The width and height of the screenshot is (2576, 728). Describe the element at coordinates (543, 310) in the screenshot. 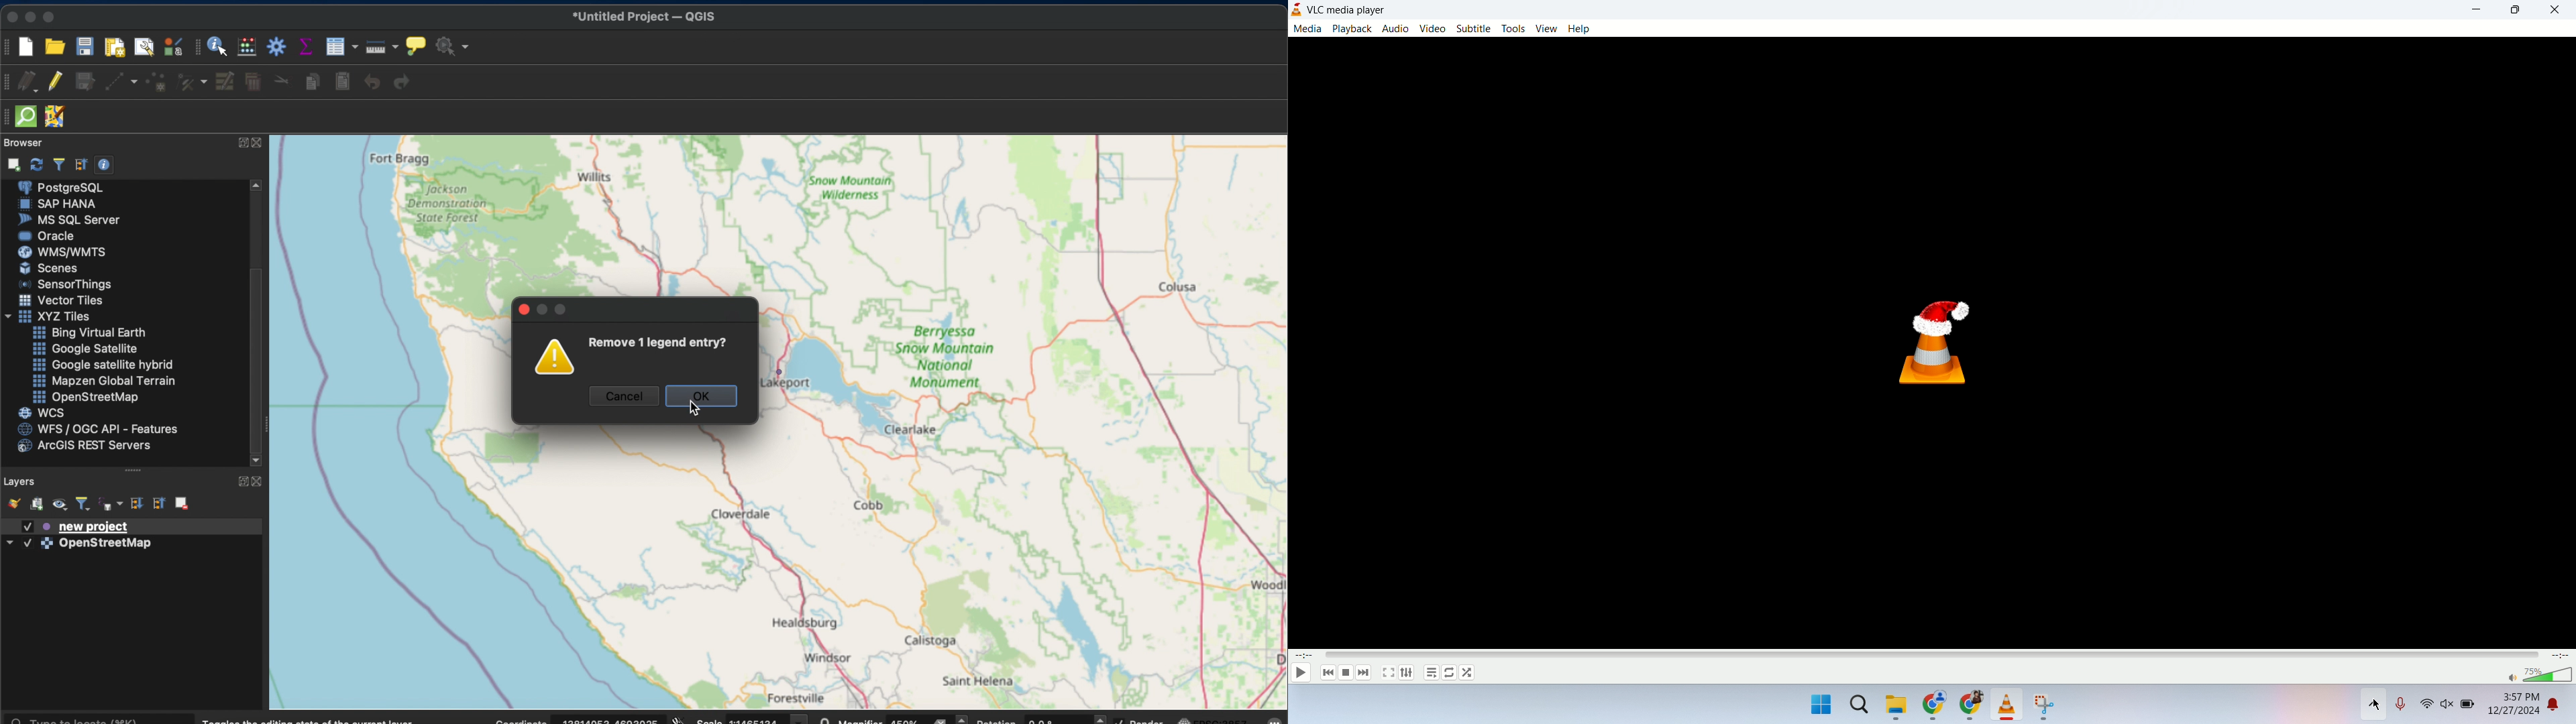

I see `inactive minimize button` at that location.